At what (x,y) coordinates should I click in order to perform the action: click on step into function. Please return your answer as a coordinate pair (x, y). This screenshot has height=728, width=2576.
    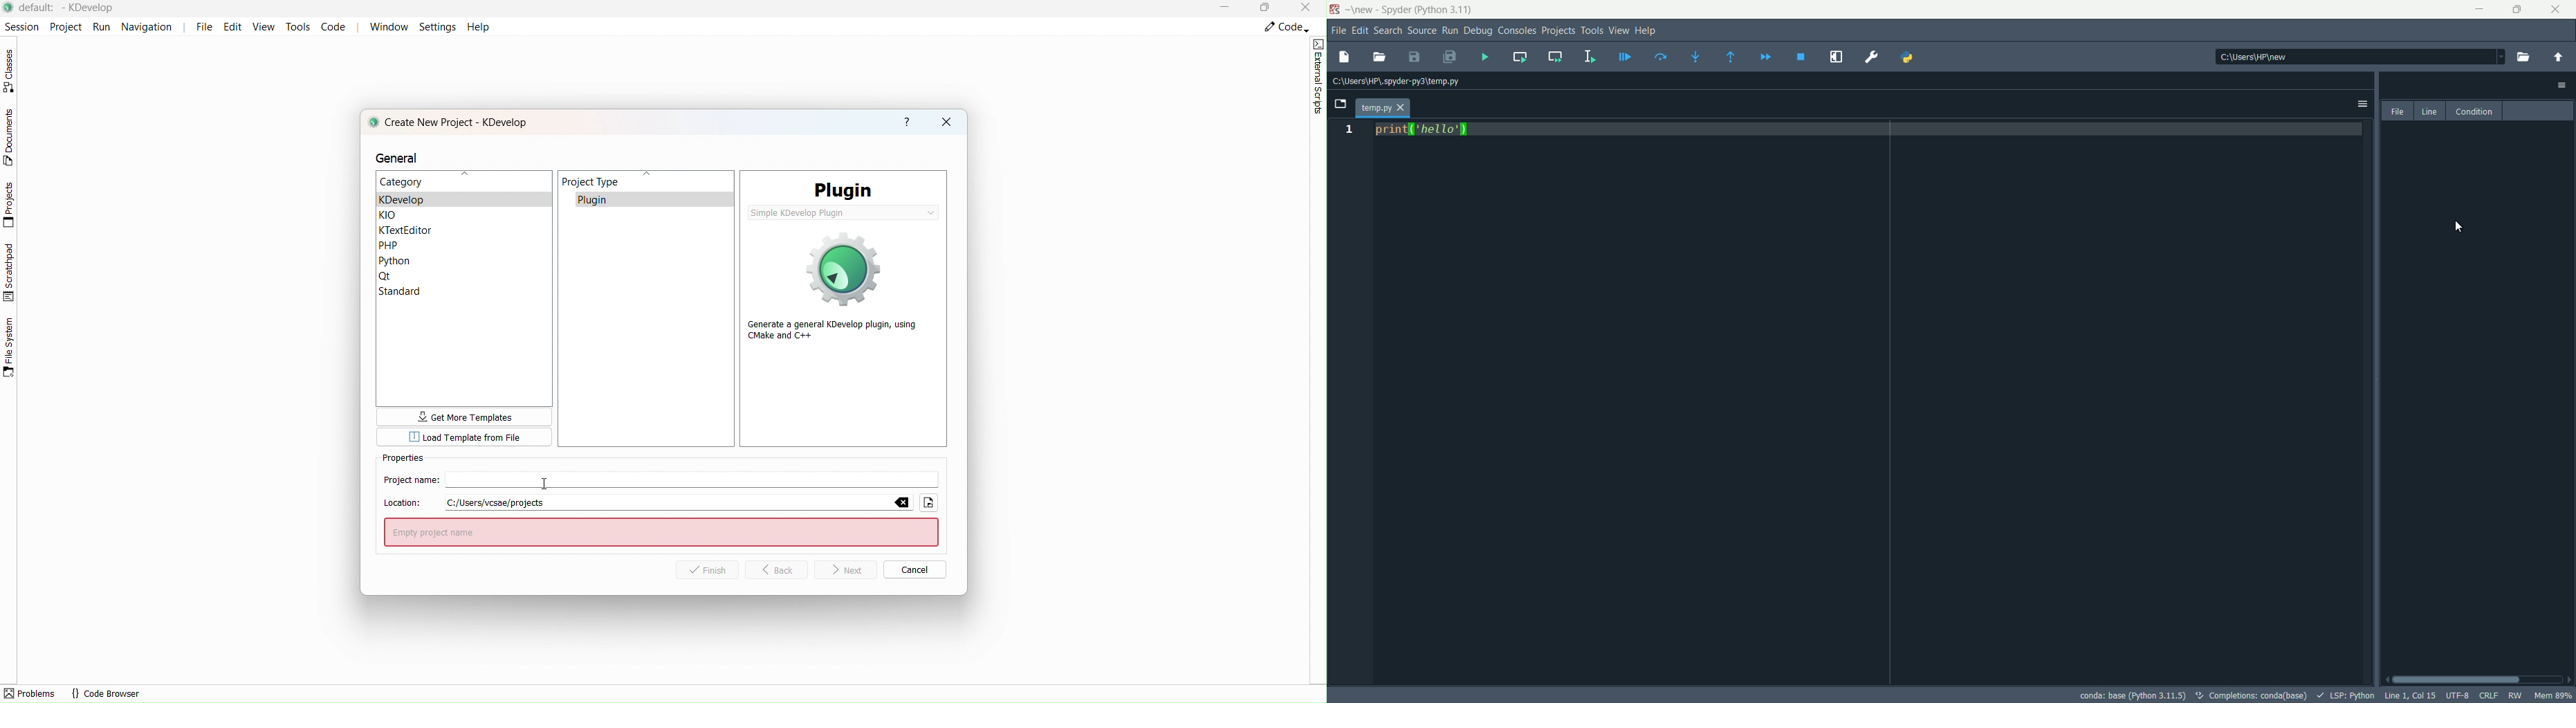
    Looking at the image, I should click on (1696, 57).